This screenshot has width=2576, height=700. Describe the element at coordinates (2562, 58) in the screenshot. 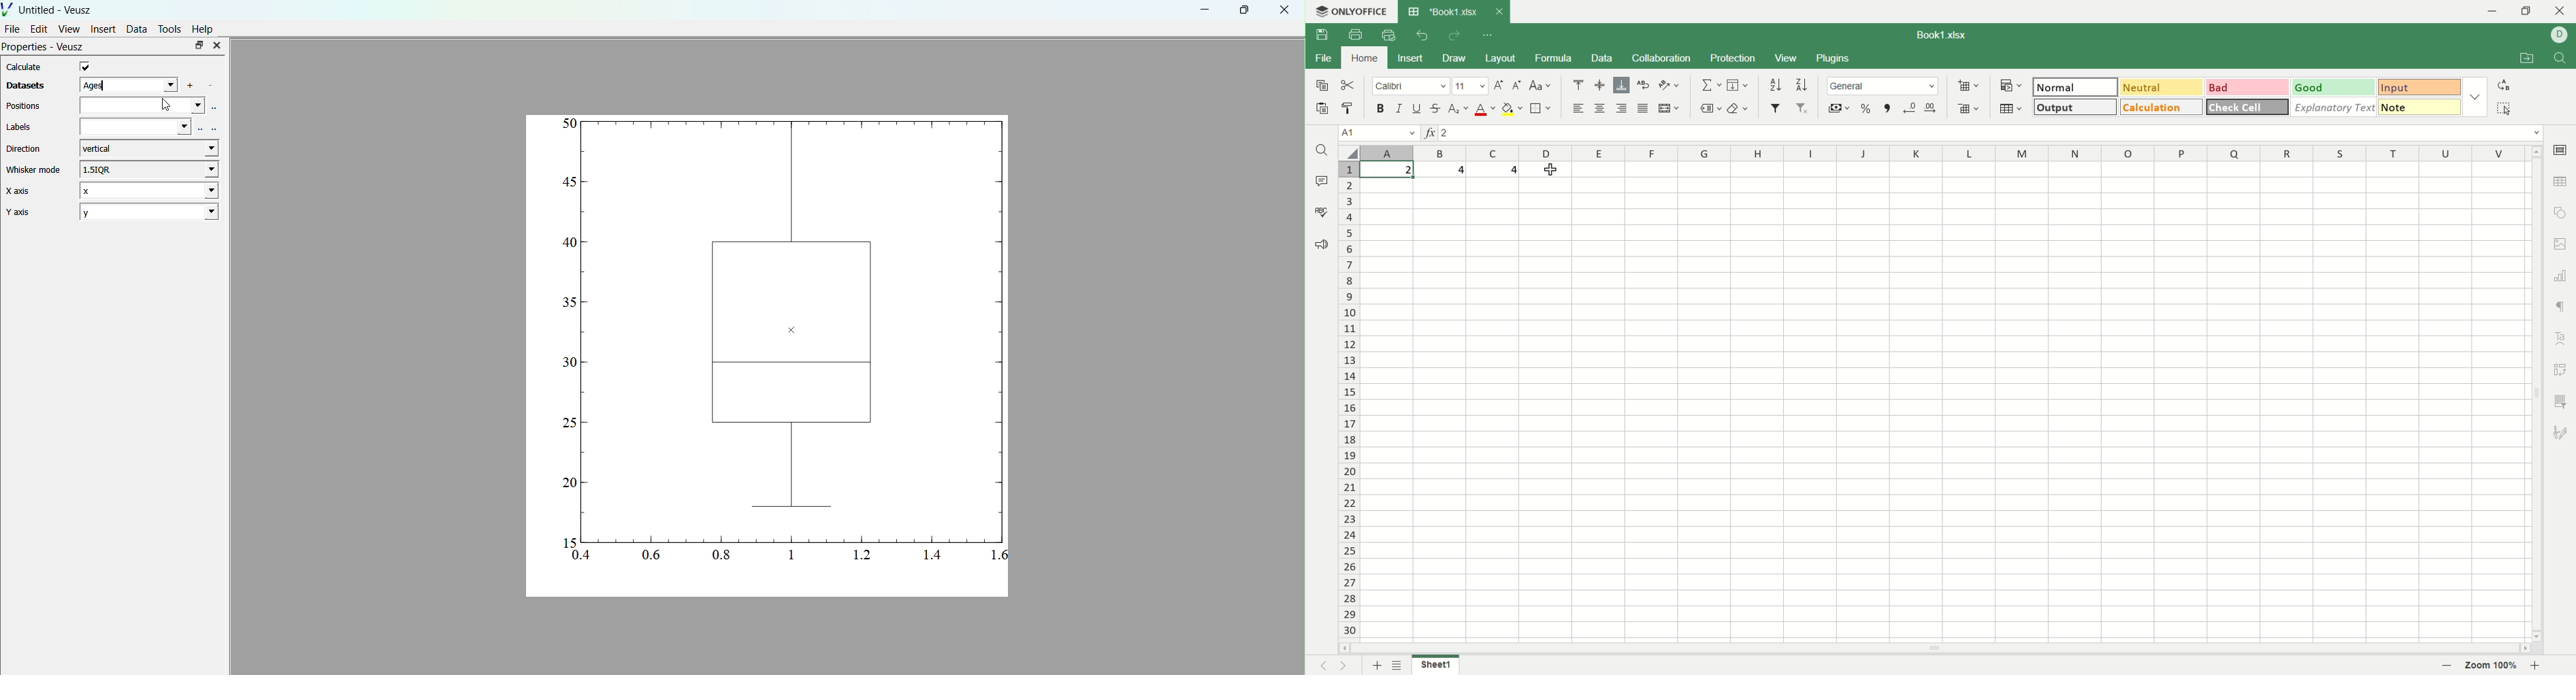

I see `find` at that location.